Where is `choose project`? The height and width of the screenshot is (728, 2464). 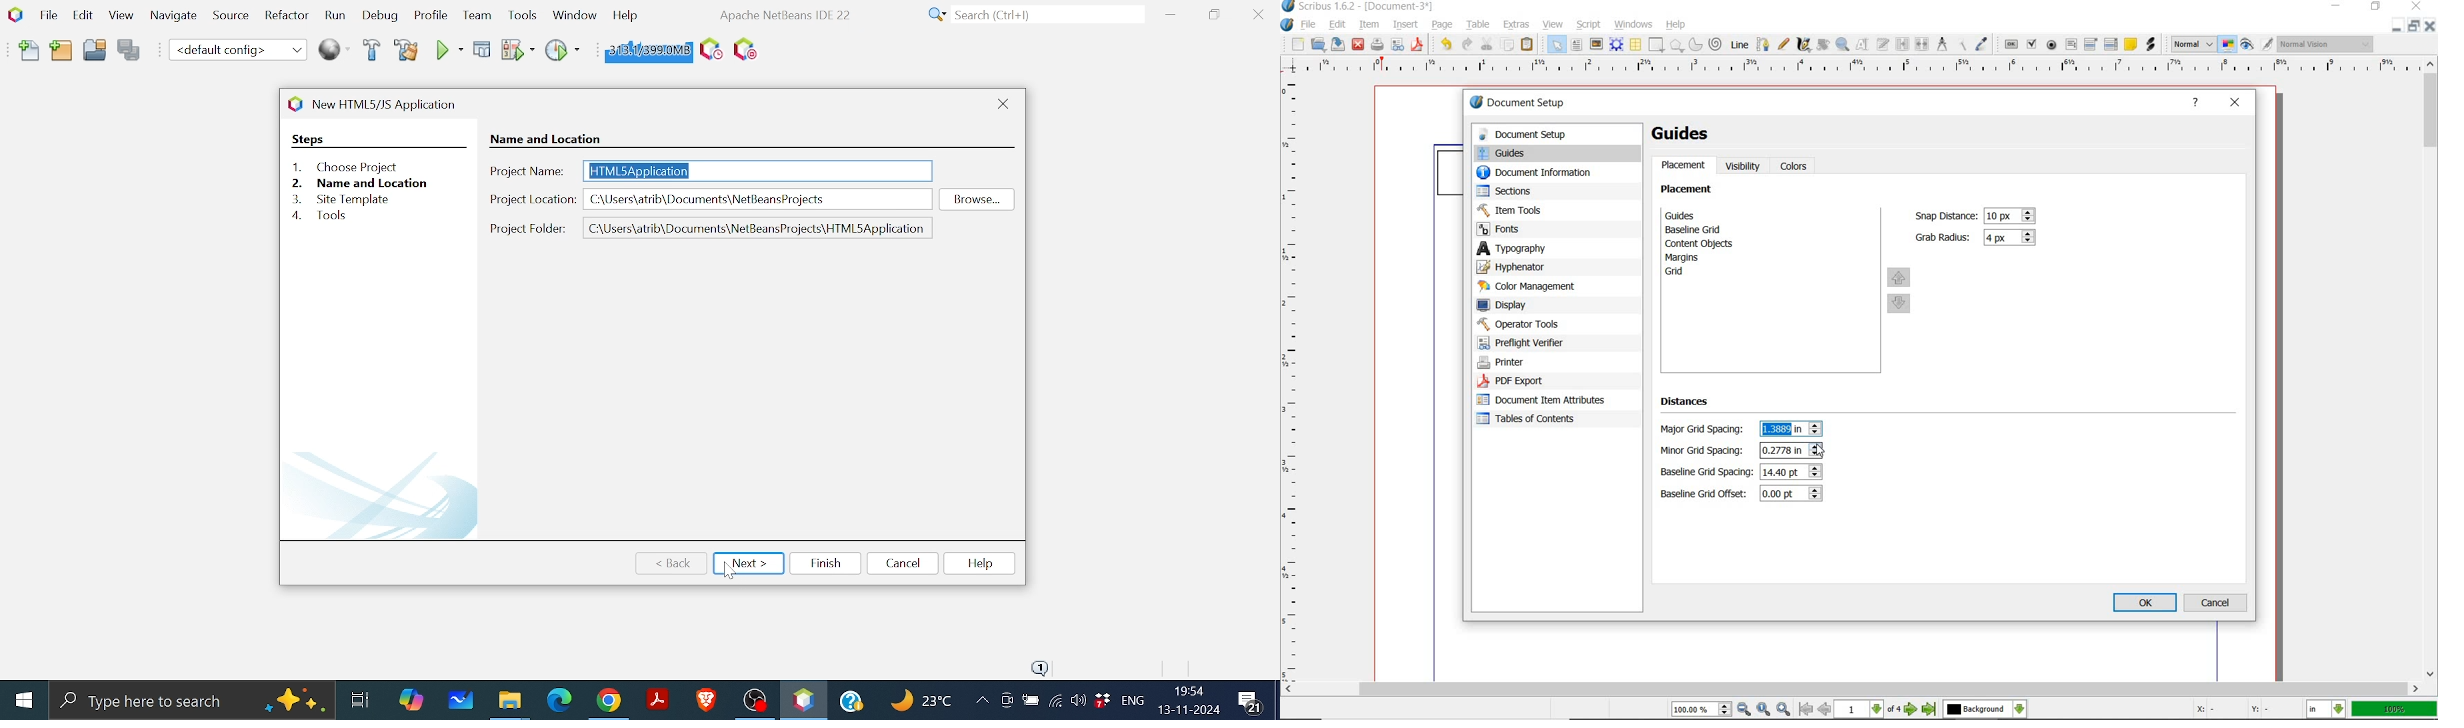
choose project is located at coordinates (542, 138).